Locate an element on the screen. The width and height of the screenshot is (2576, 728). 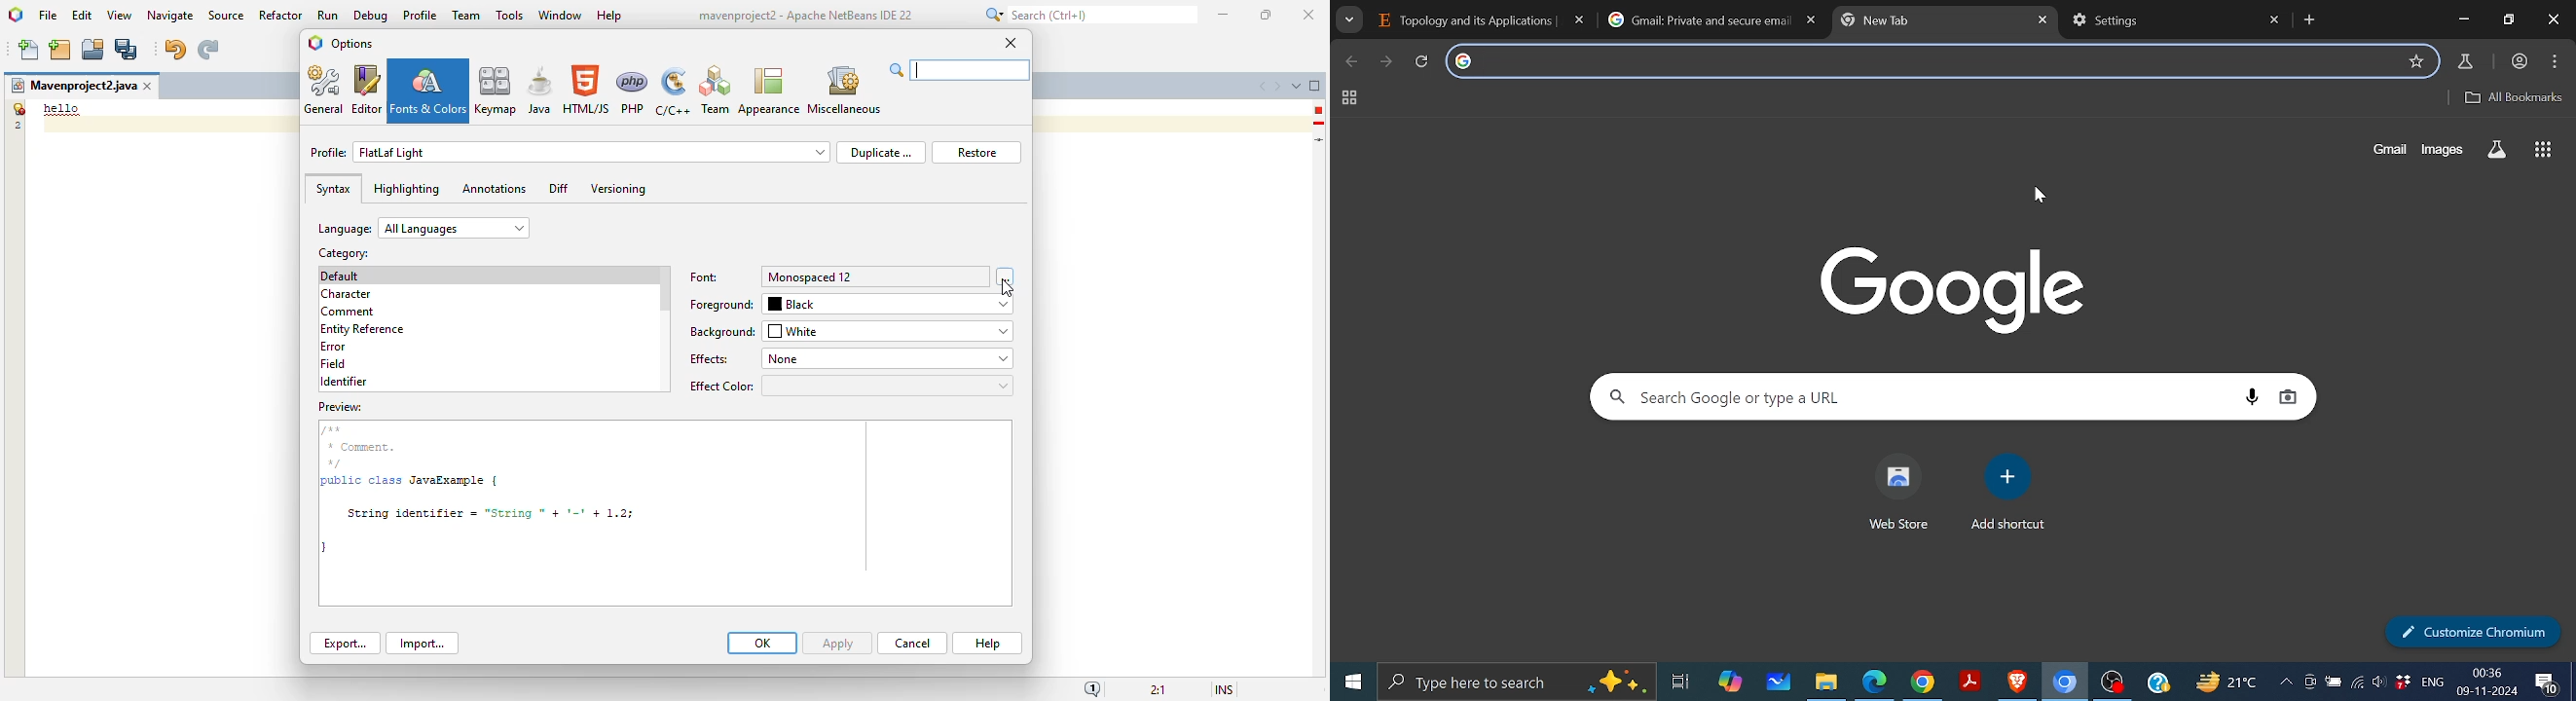
logo is located at coordinates (17, 15).